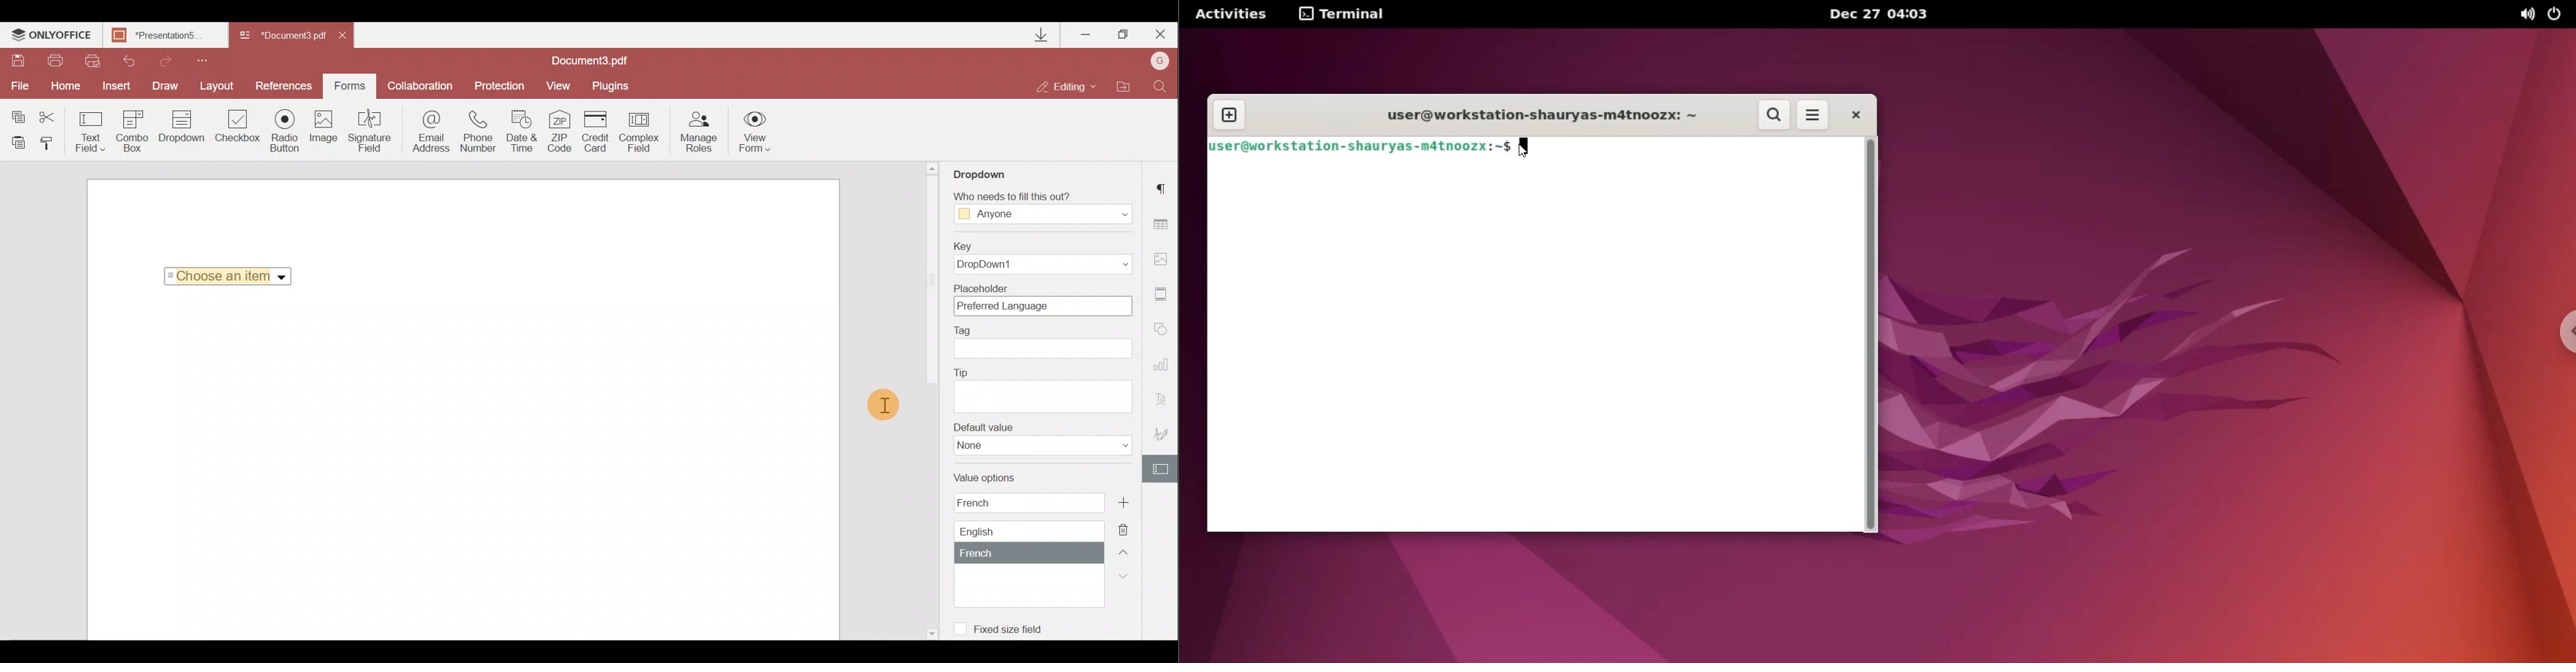 Image resolution: width=2576 pixels, height=672 pixels. What do you see at coordinates (55, 115) in the screenshot?
I see `Cut` at bounding box center [55, 115].